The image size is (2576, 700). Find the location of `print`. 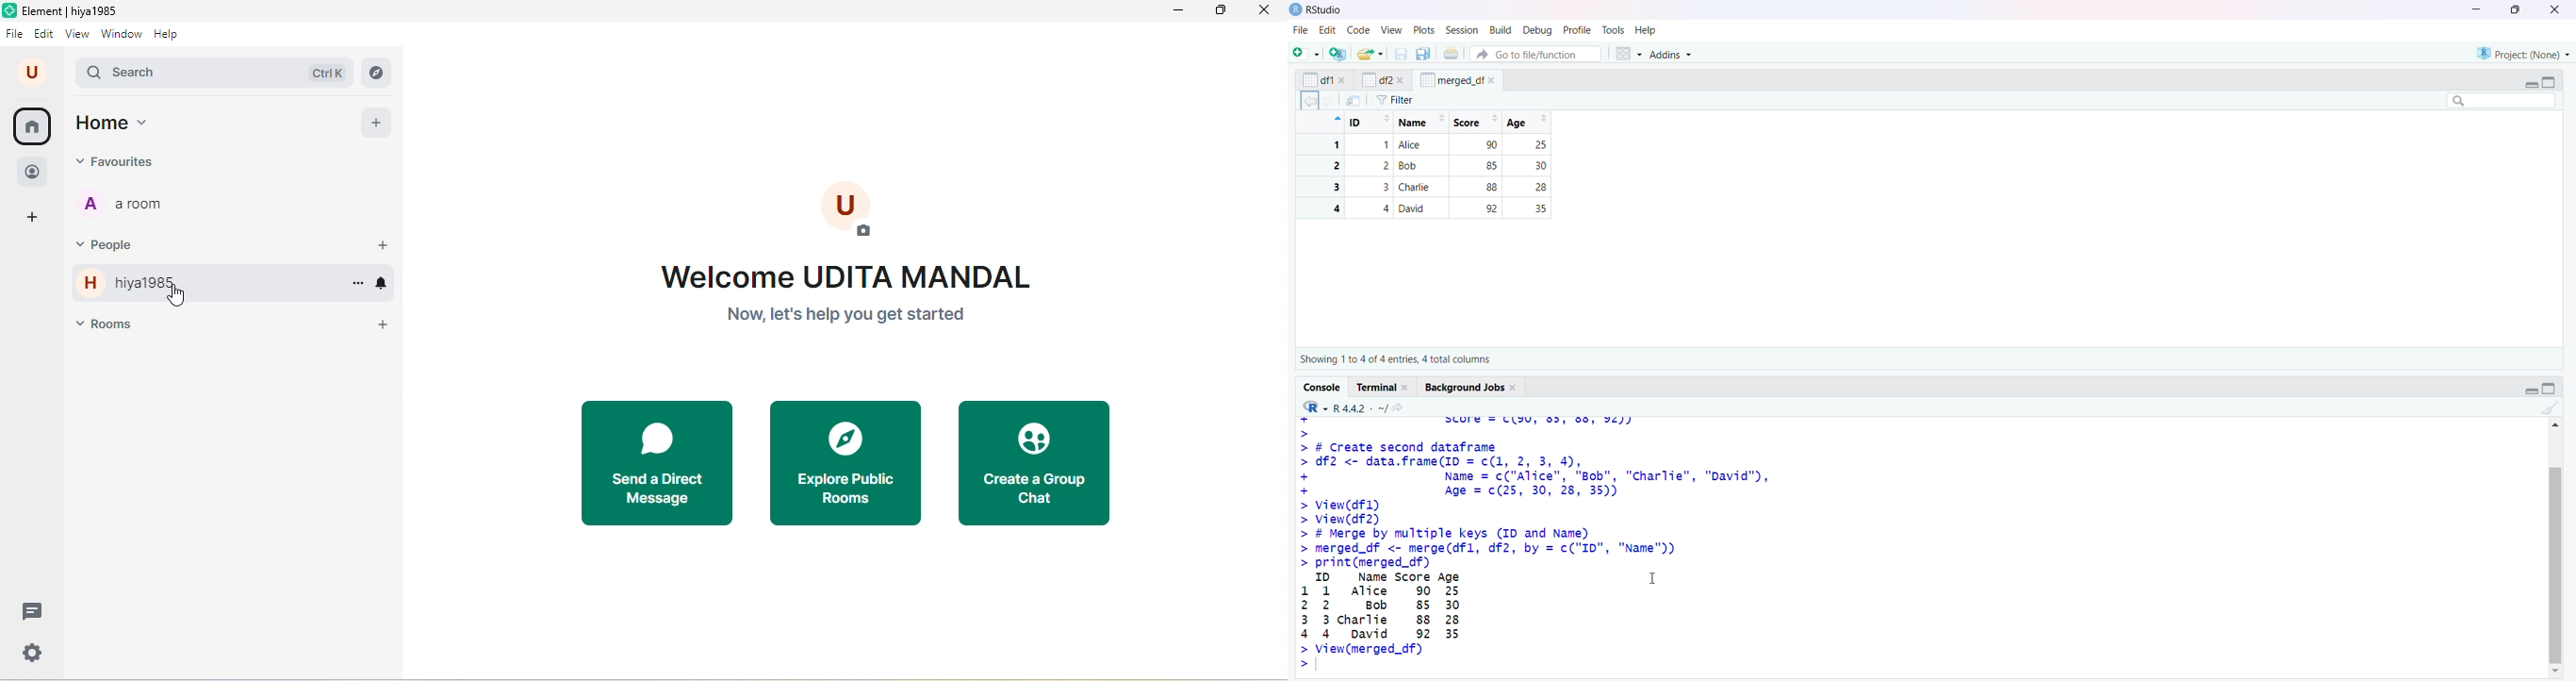

print is located at coordinates (1452, 52).